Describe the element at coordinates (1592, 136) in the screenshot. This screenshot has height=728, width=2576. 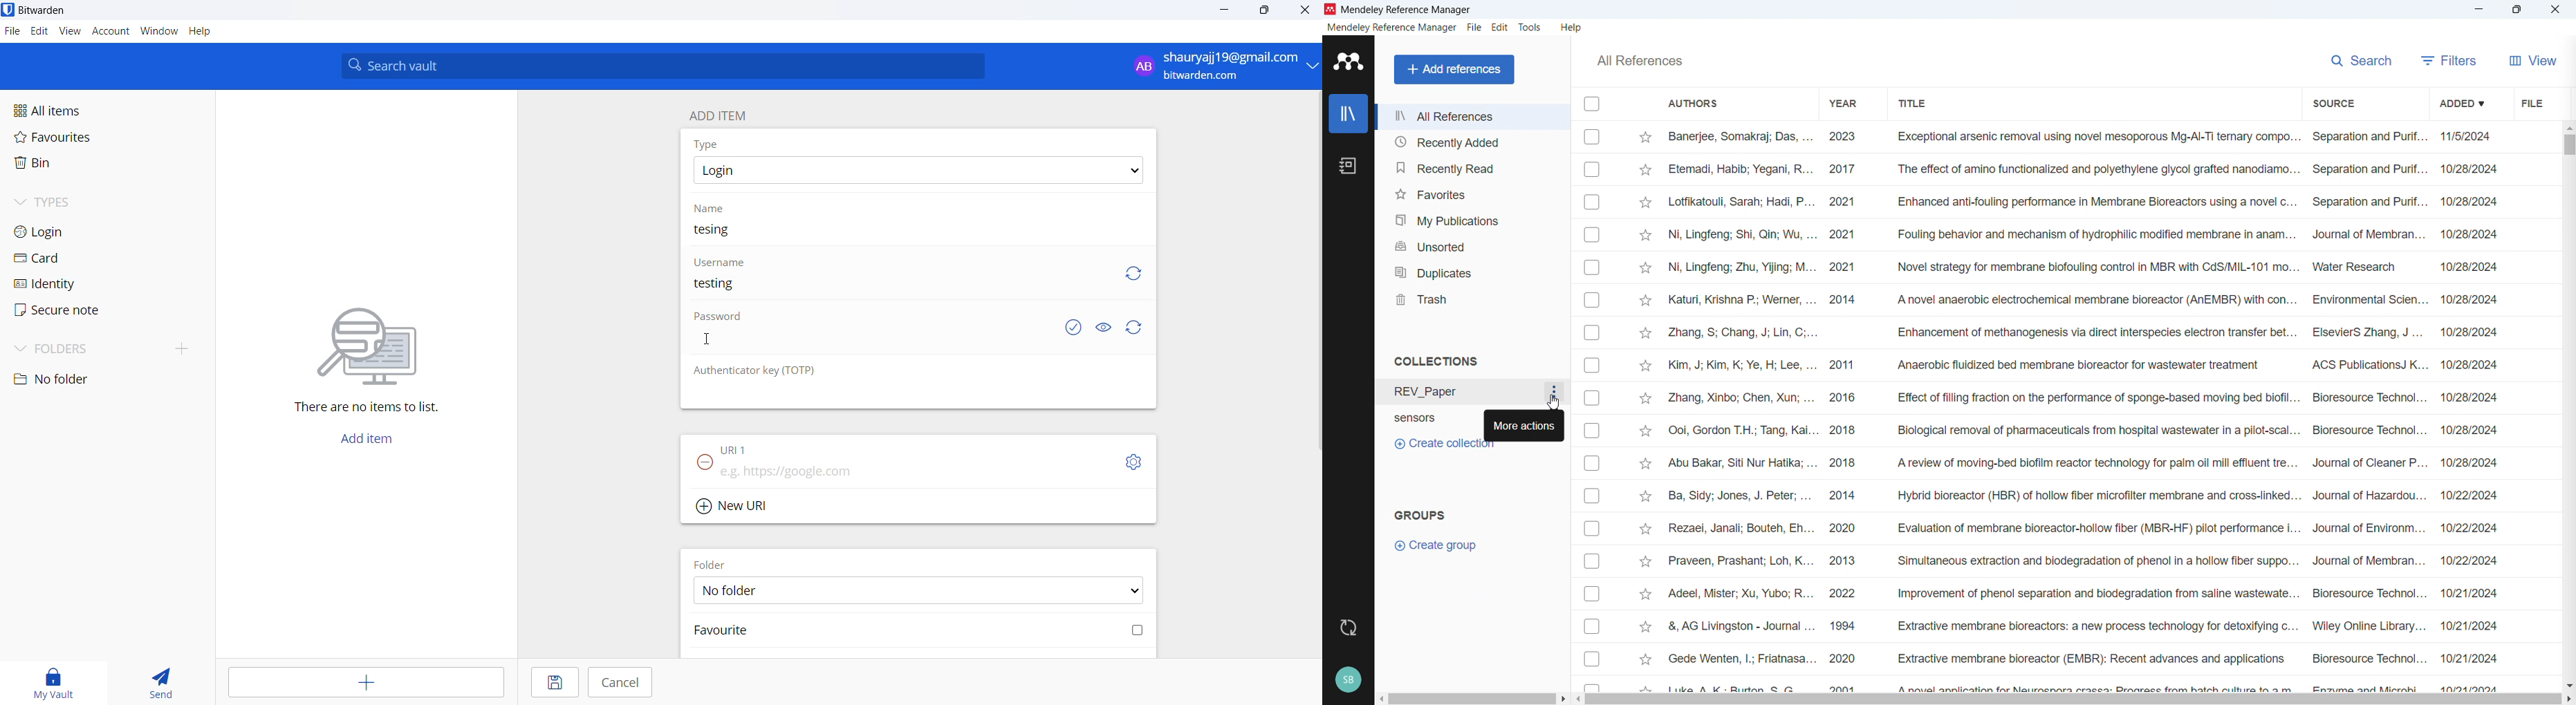
I see `Select respective publication` at that location.